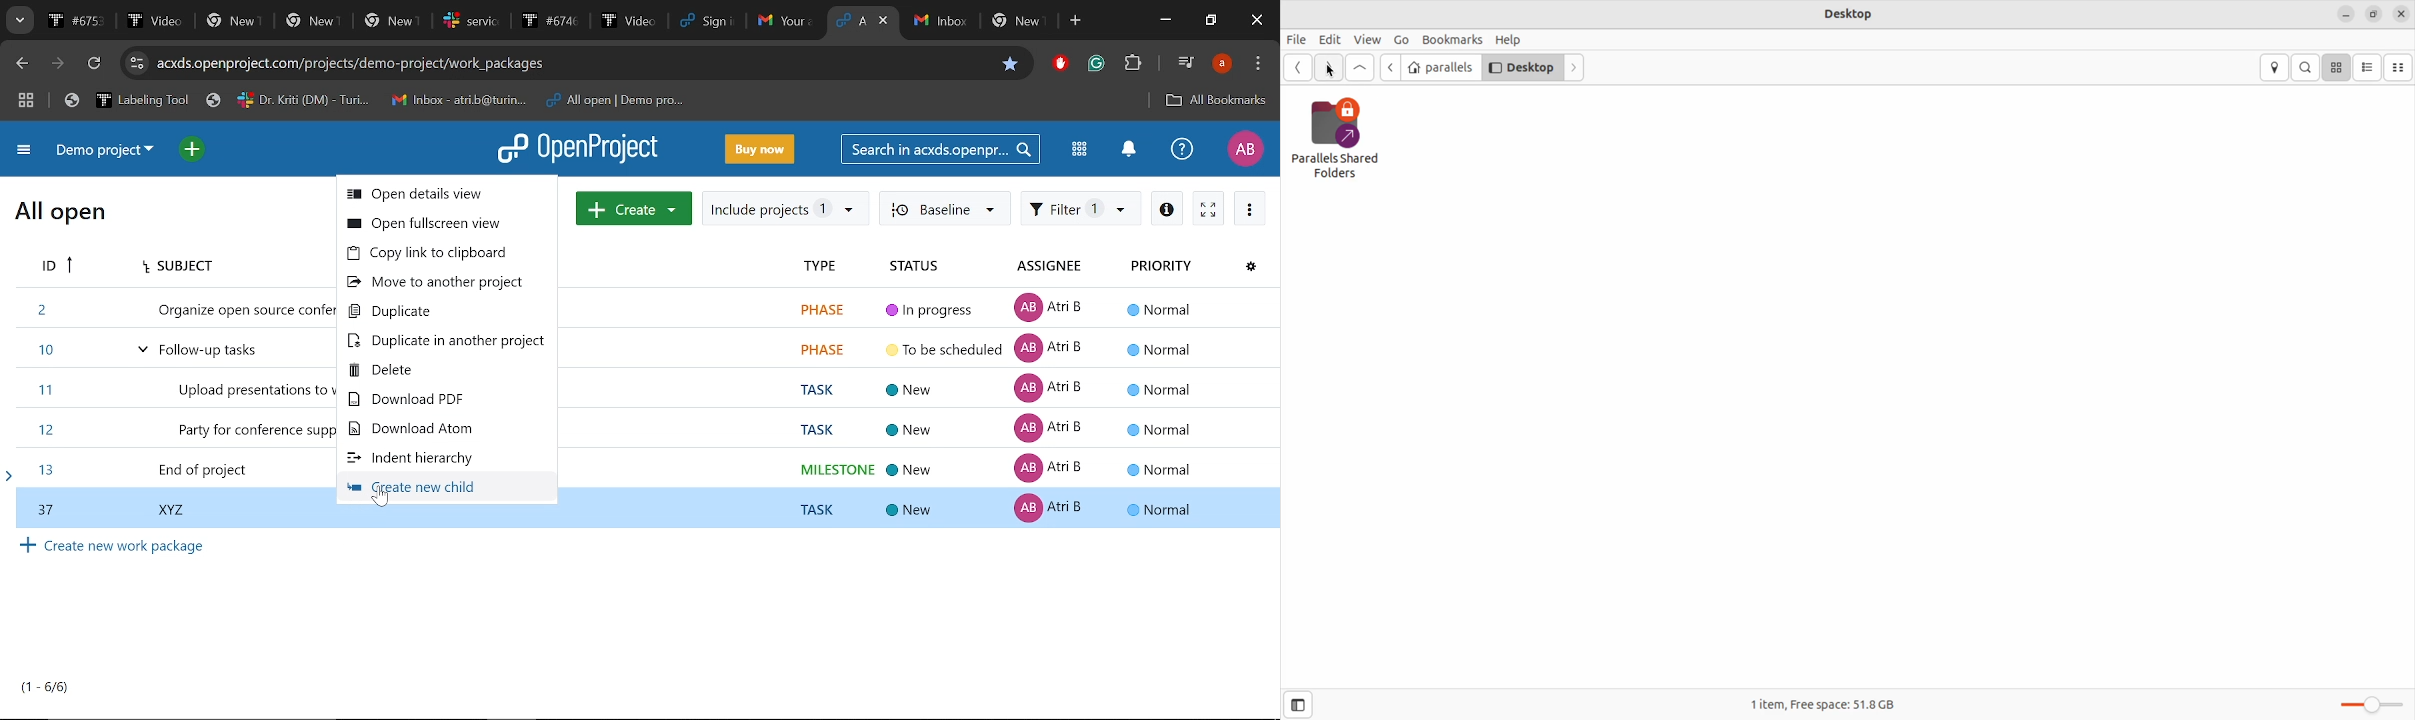 This screenshot has width=2436, height=728. Describe the element at coordinates (449, 195) in the screenshot. I see `Open details view` at that location.